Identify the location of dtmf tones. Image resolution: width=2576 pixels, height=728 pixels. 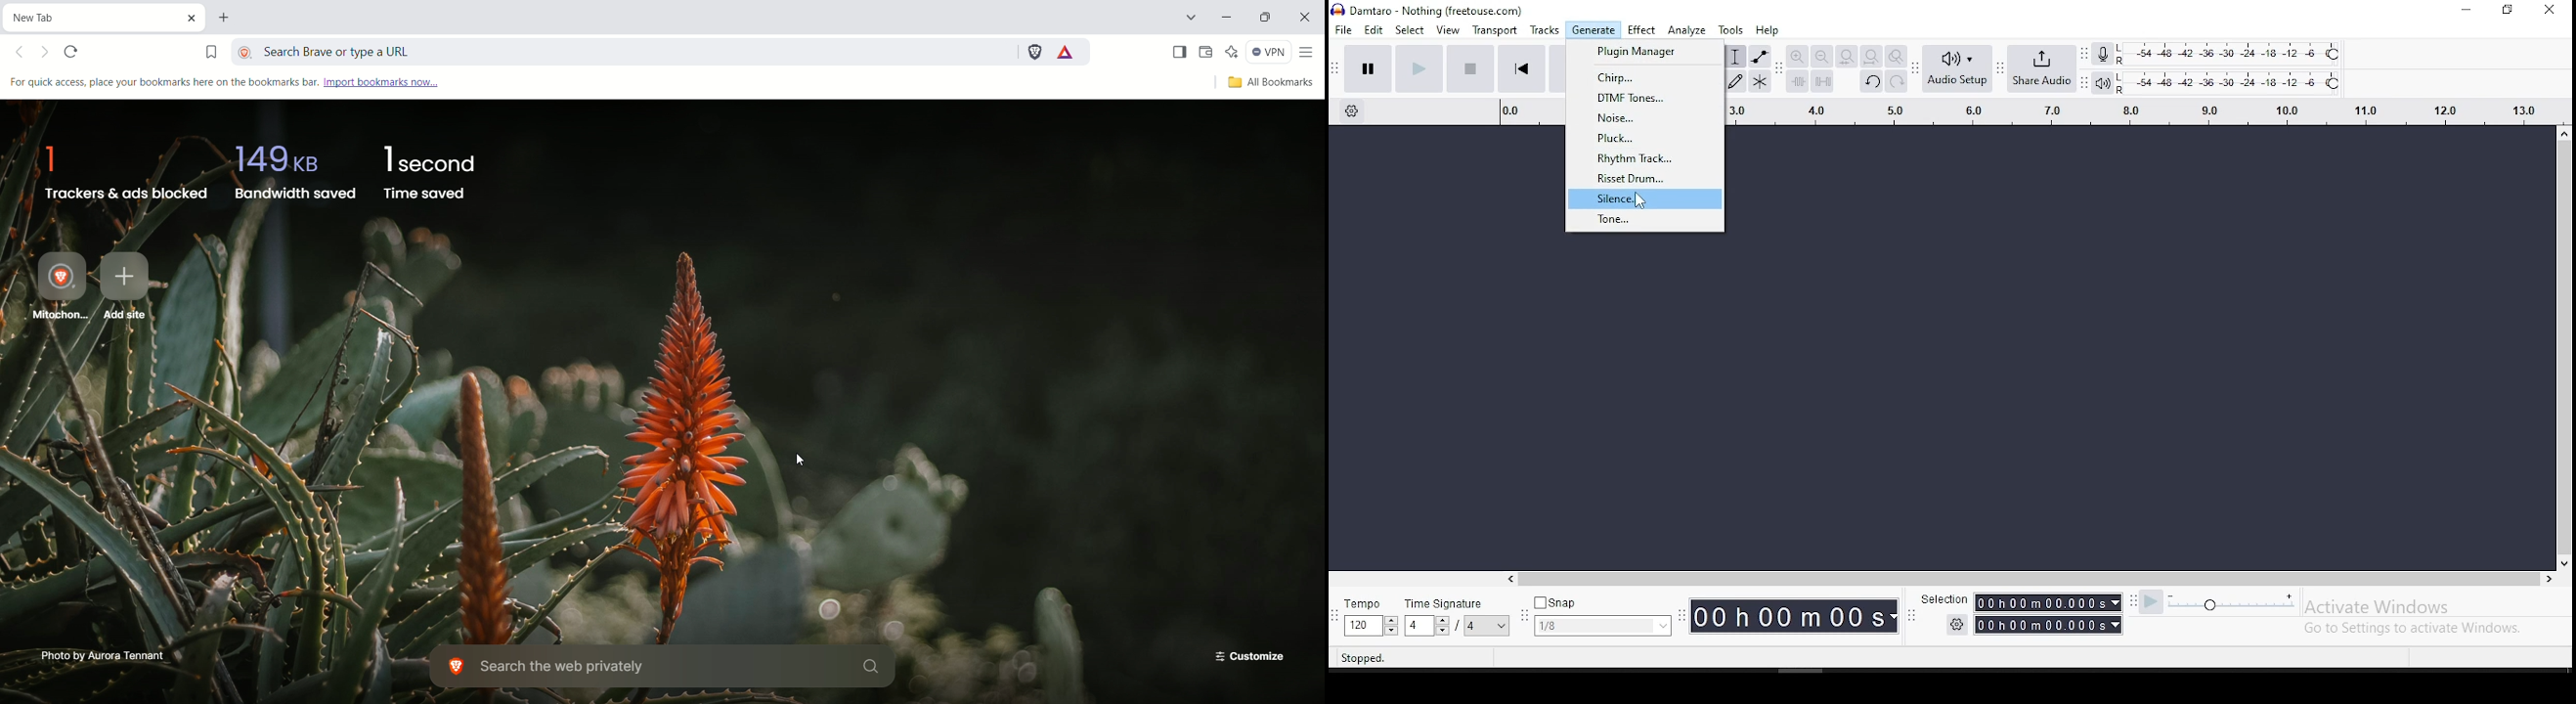
(1647, 99).